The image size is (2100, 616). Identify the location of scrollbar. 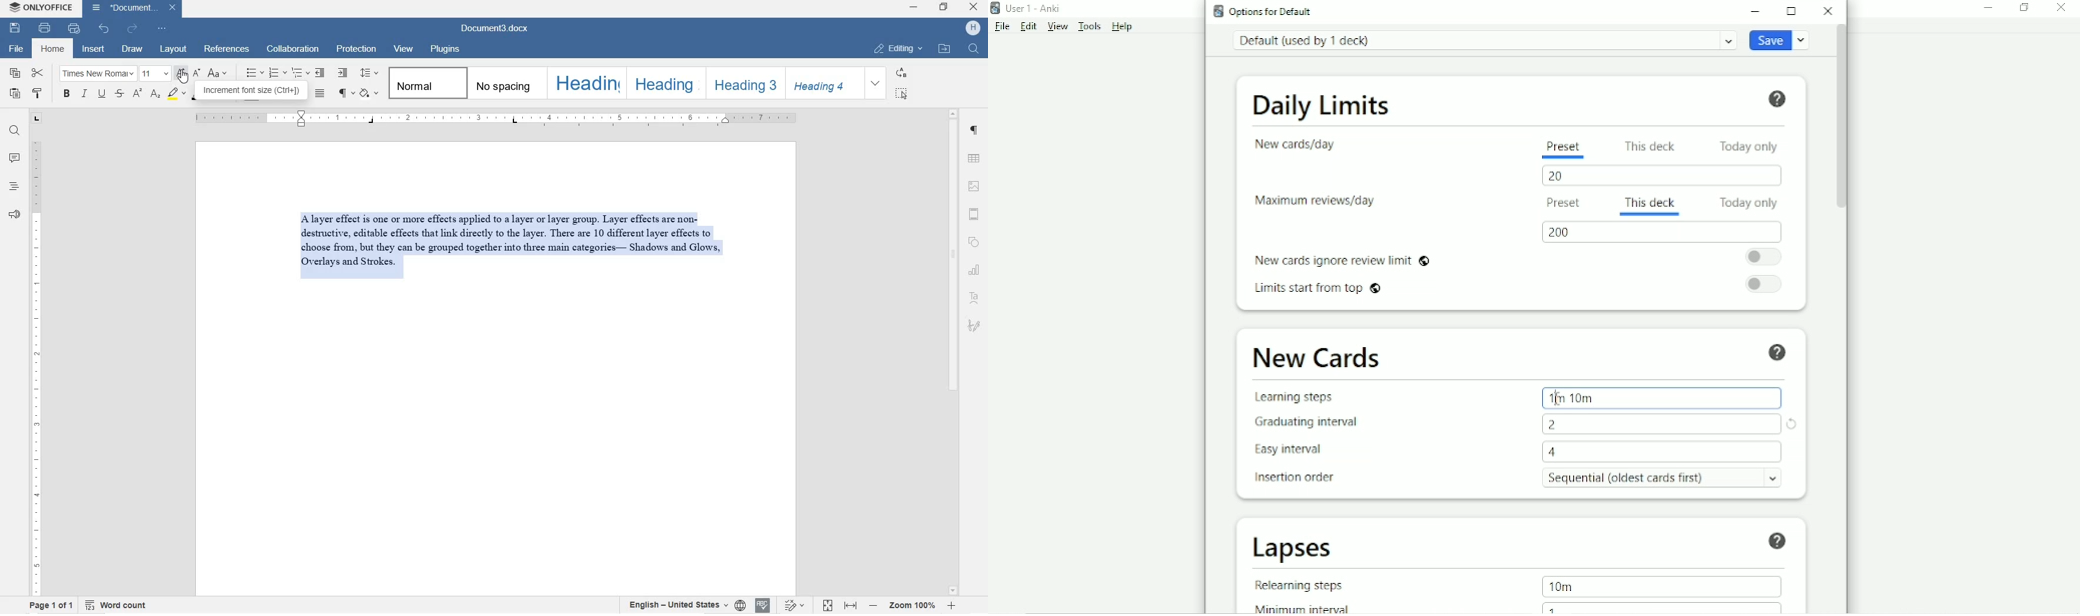
(951, 352).